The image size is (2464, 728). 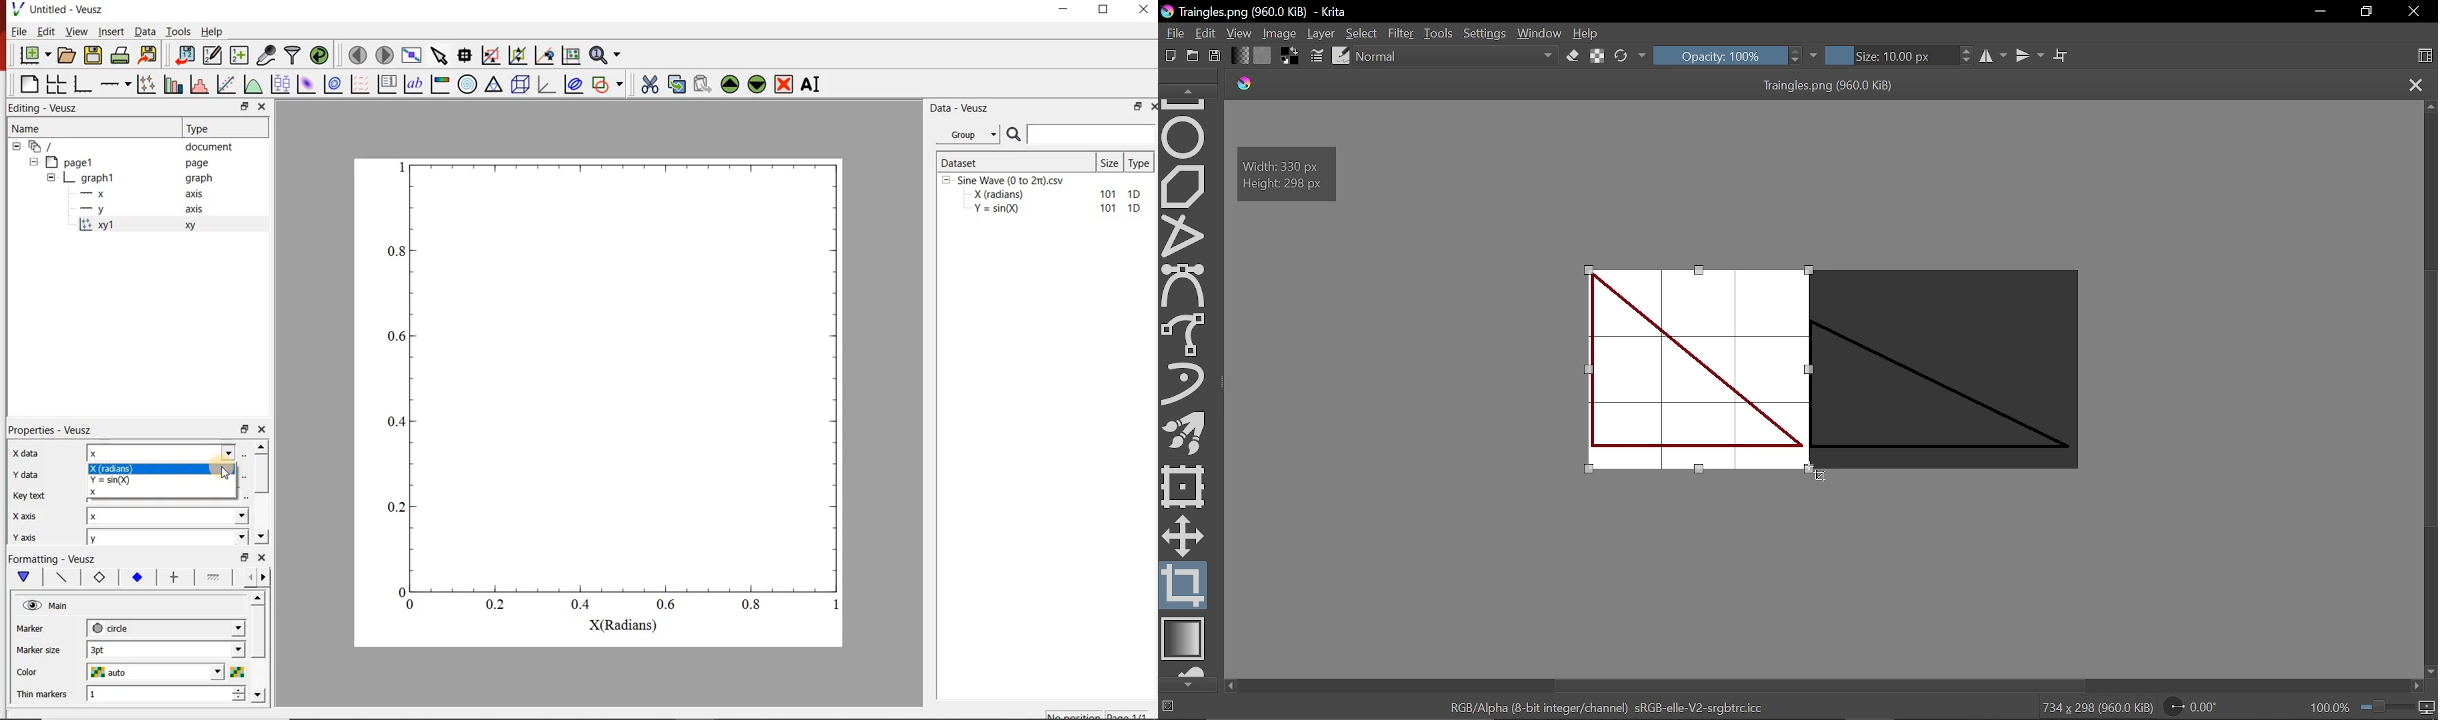 What do you see at coordinates (144, 31) in the screenshot?
I see `Data` at bounding box center [144, 31].